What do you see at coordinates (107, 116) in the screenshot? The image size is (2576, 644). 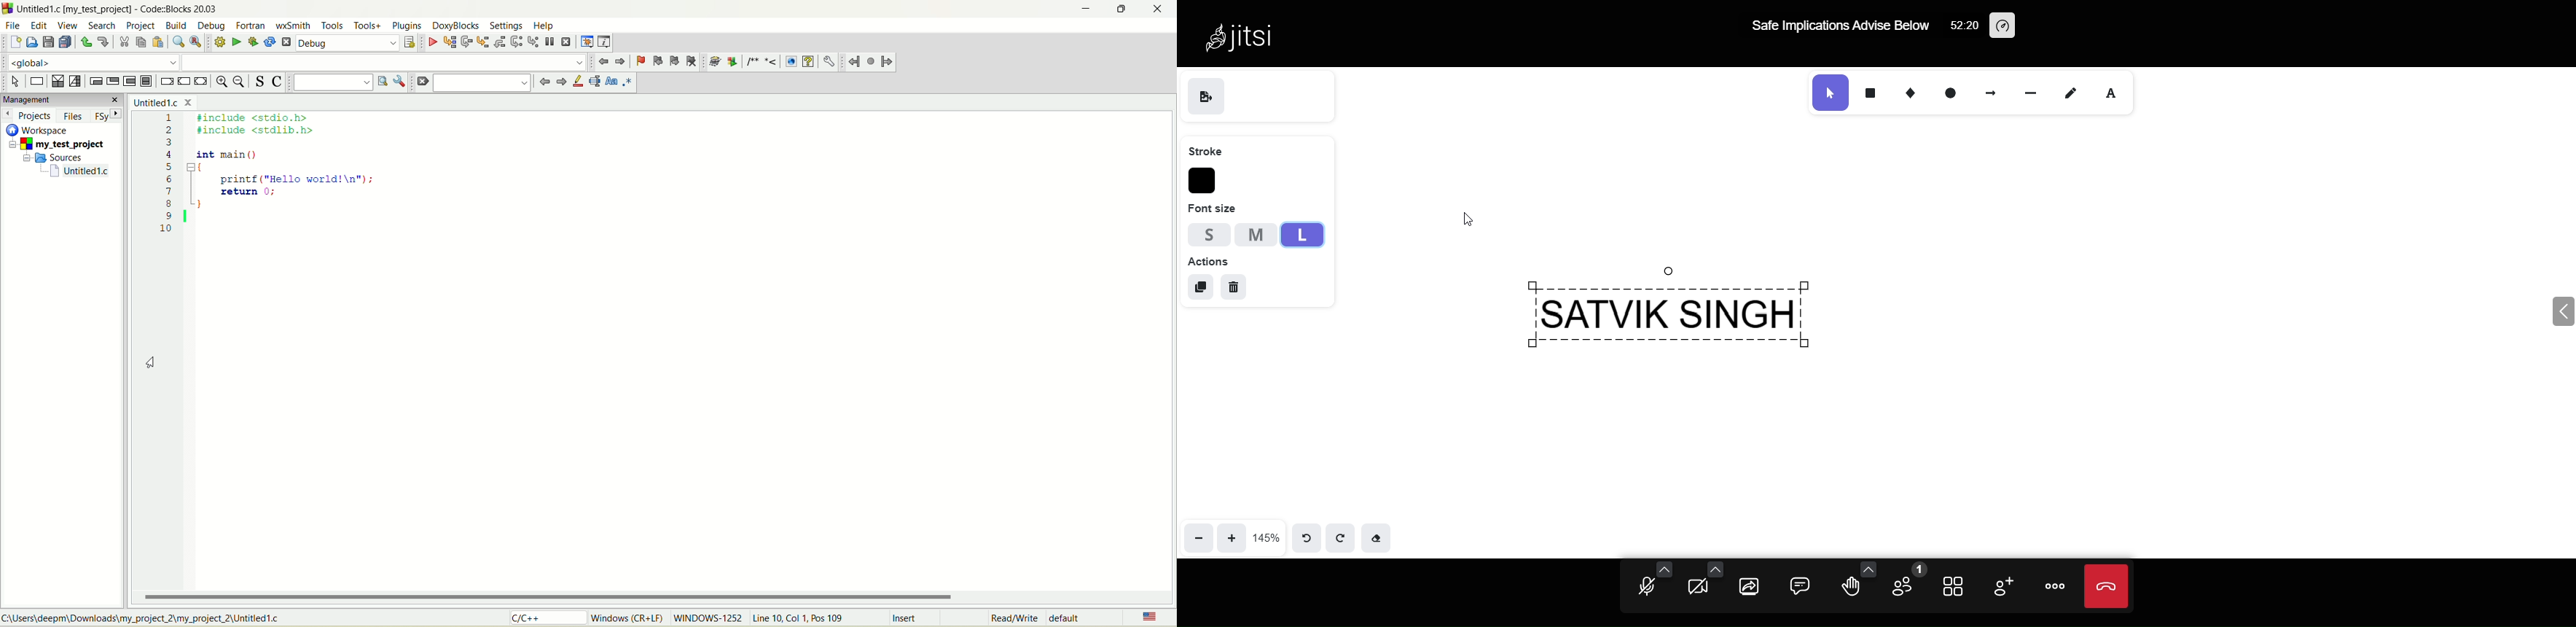 I see `Fsy` at bounding box center [107, 116].